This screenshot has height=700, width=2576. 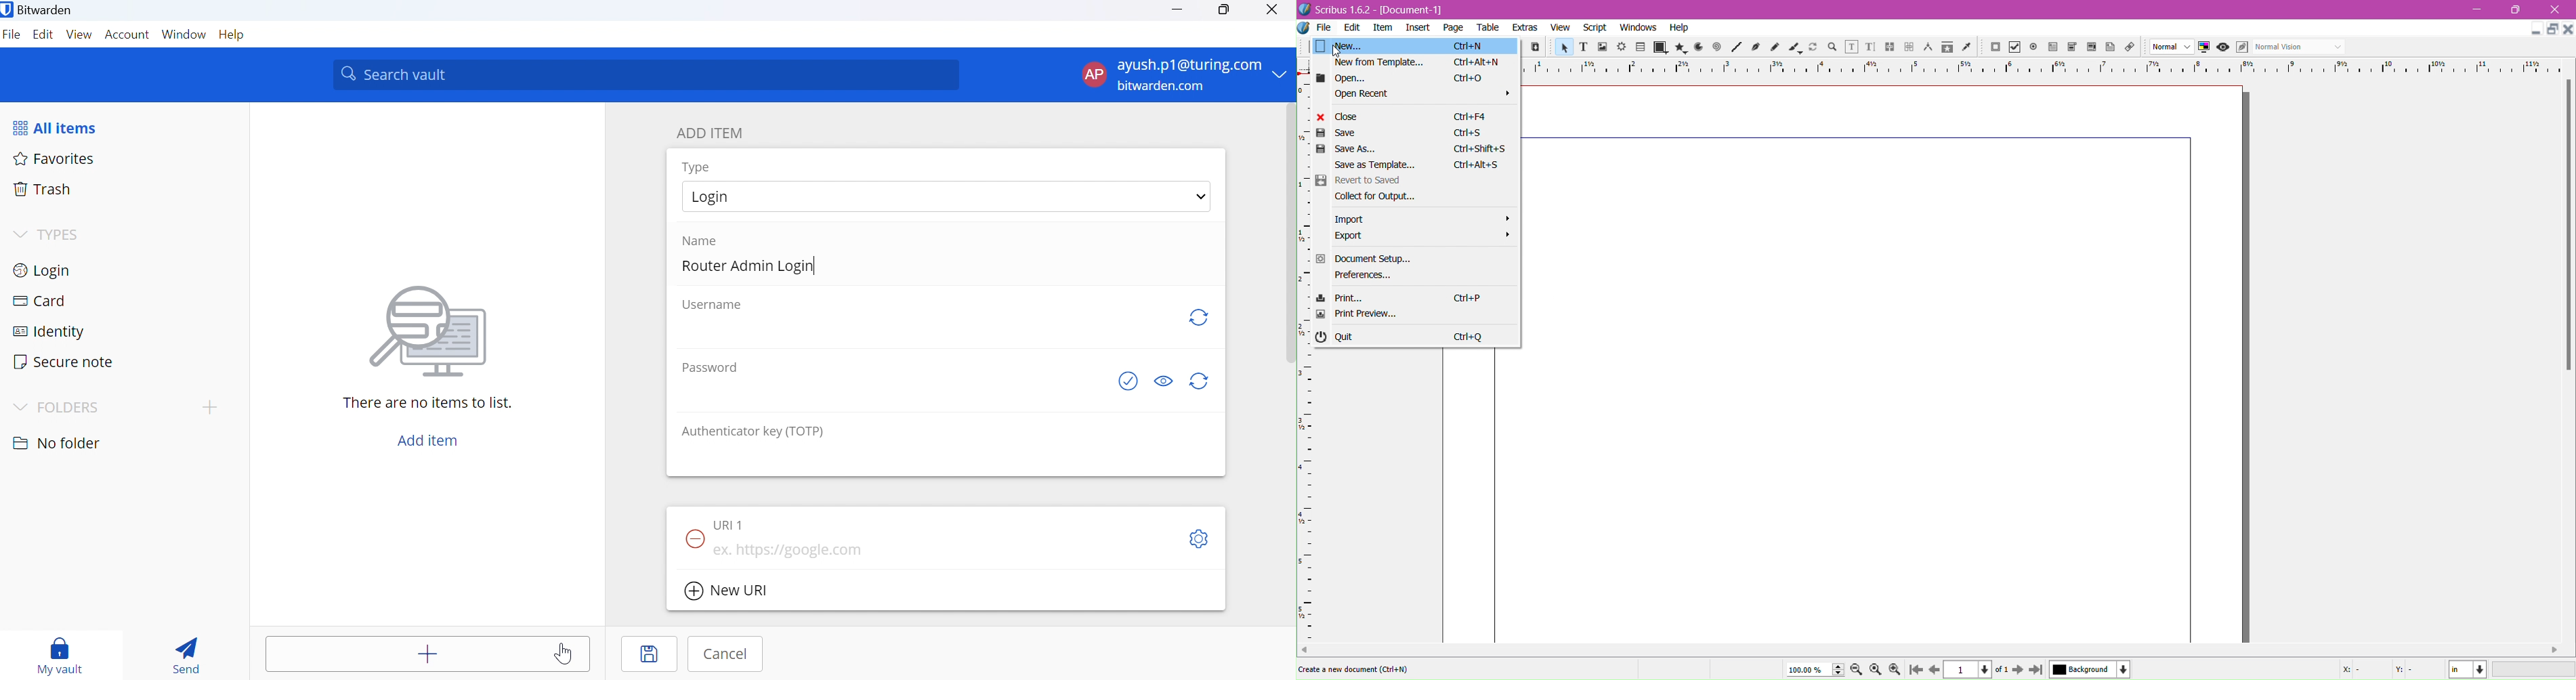 What do you see at coordinates (1416, 45) in the screenshot?
I see `New` at bounding box center [1416, 45].